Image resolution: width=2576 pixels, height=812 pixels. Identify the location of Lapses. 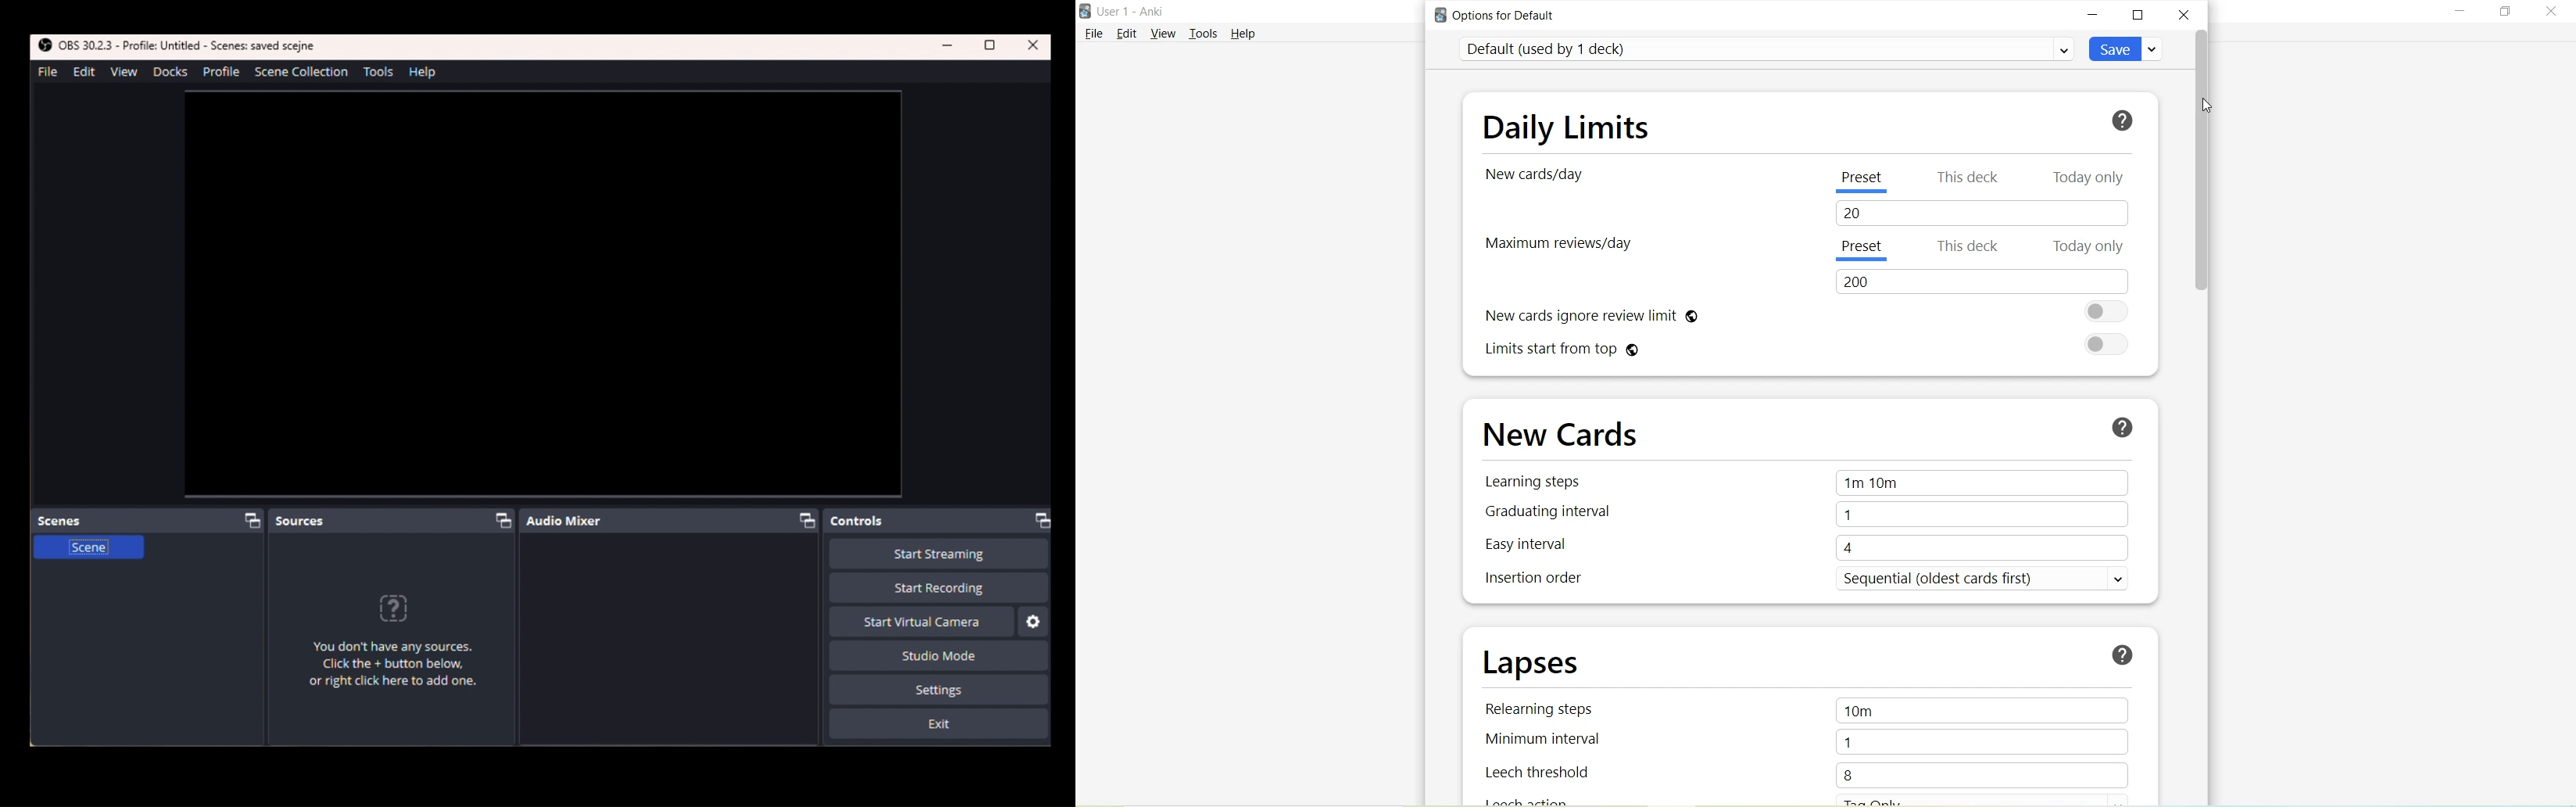
(1547, 662).